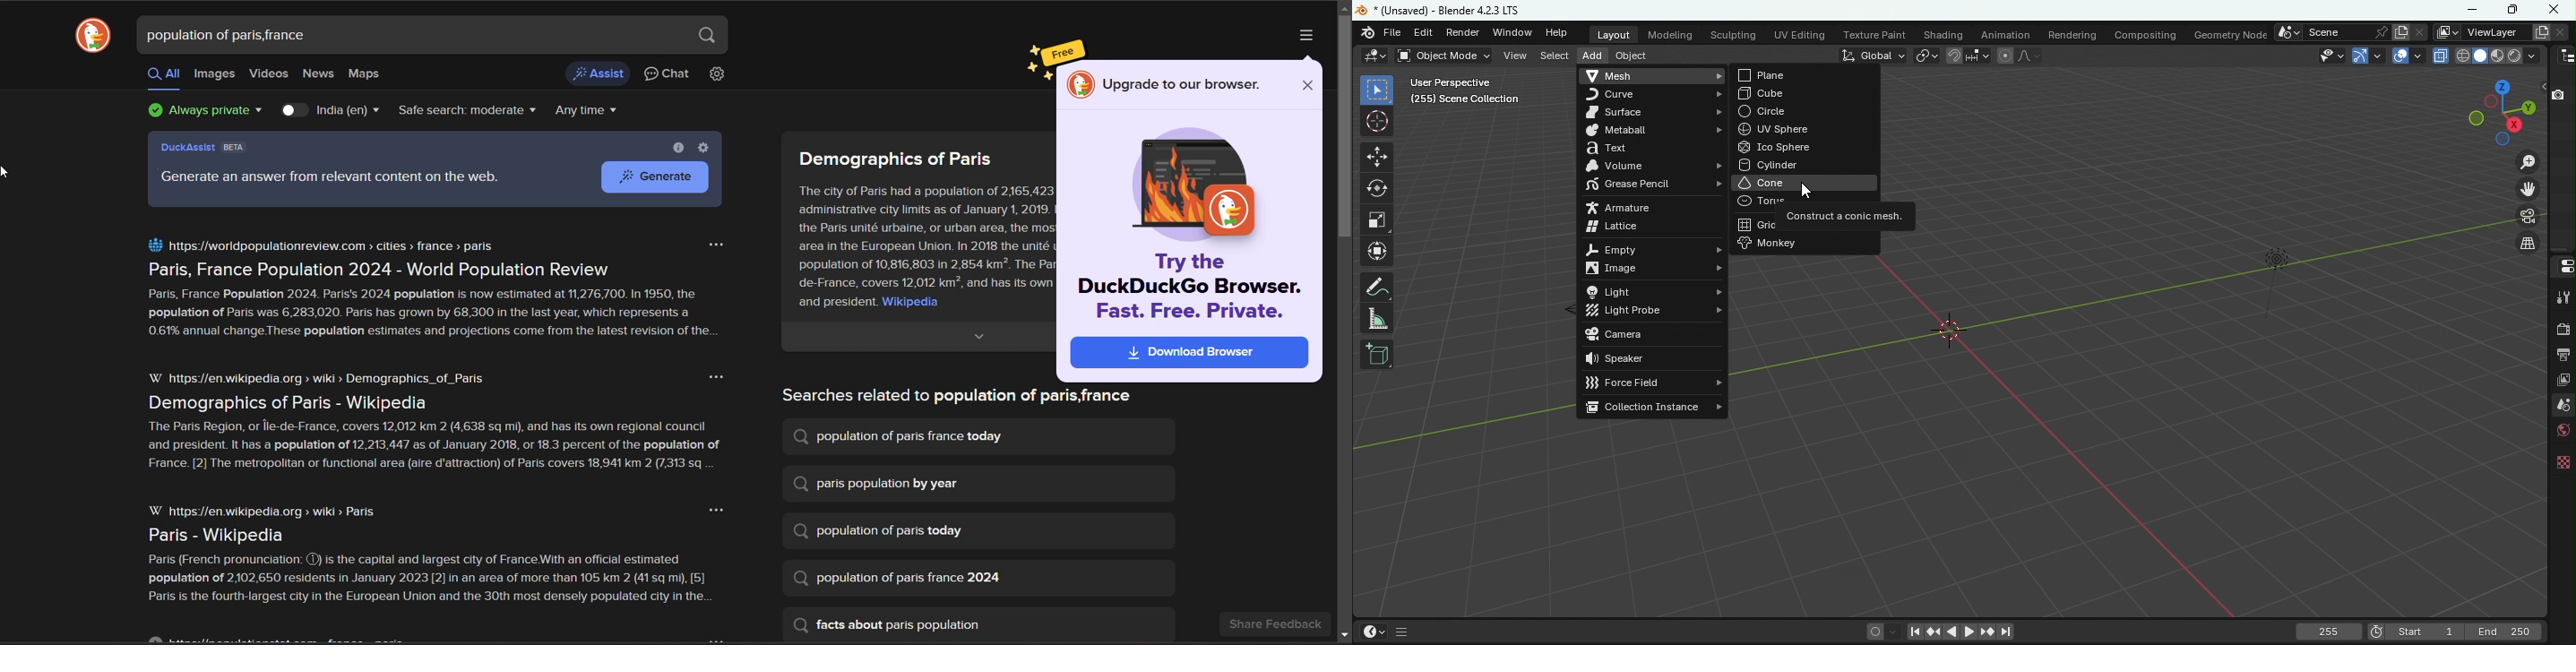  Describe the element at coordinates (2287, 32) in the screenshot. I see `Browse scene to be linked` at that location.